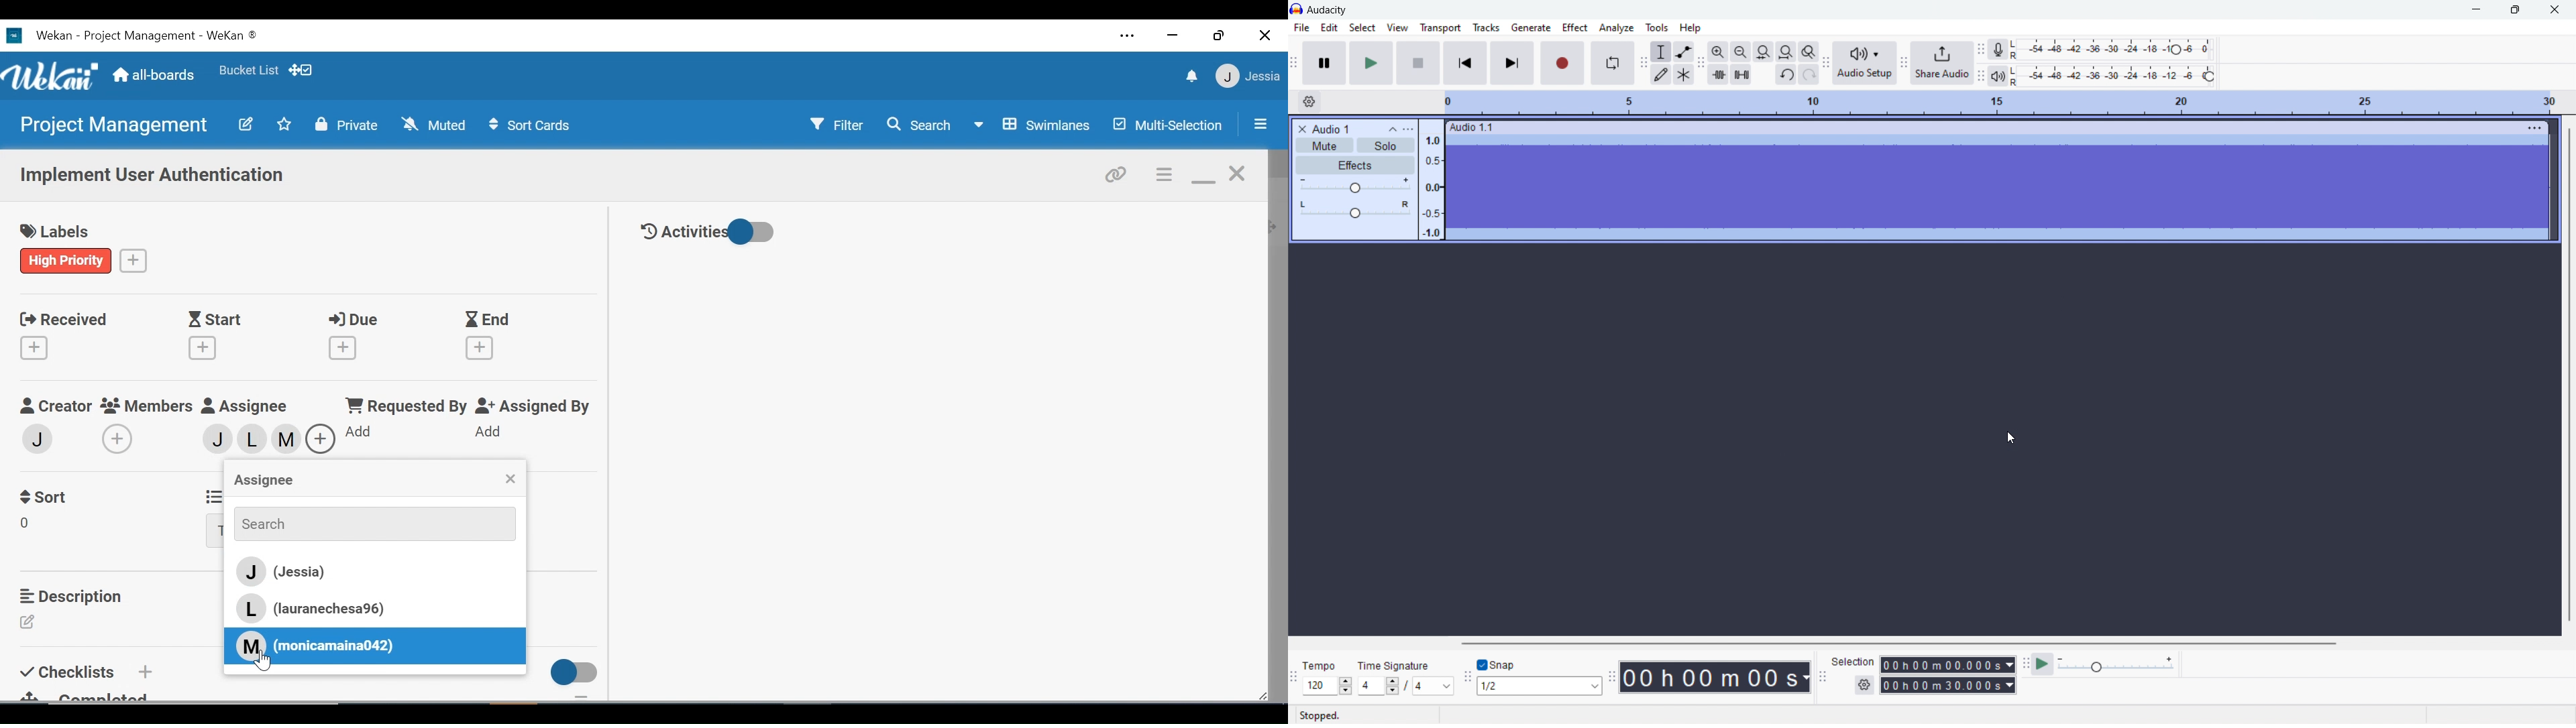  What do you see at coordinates (315, 645) in the screenshot?
I see `(monicamaina042)` at bounding box center [315, 645].